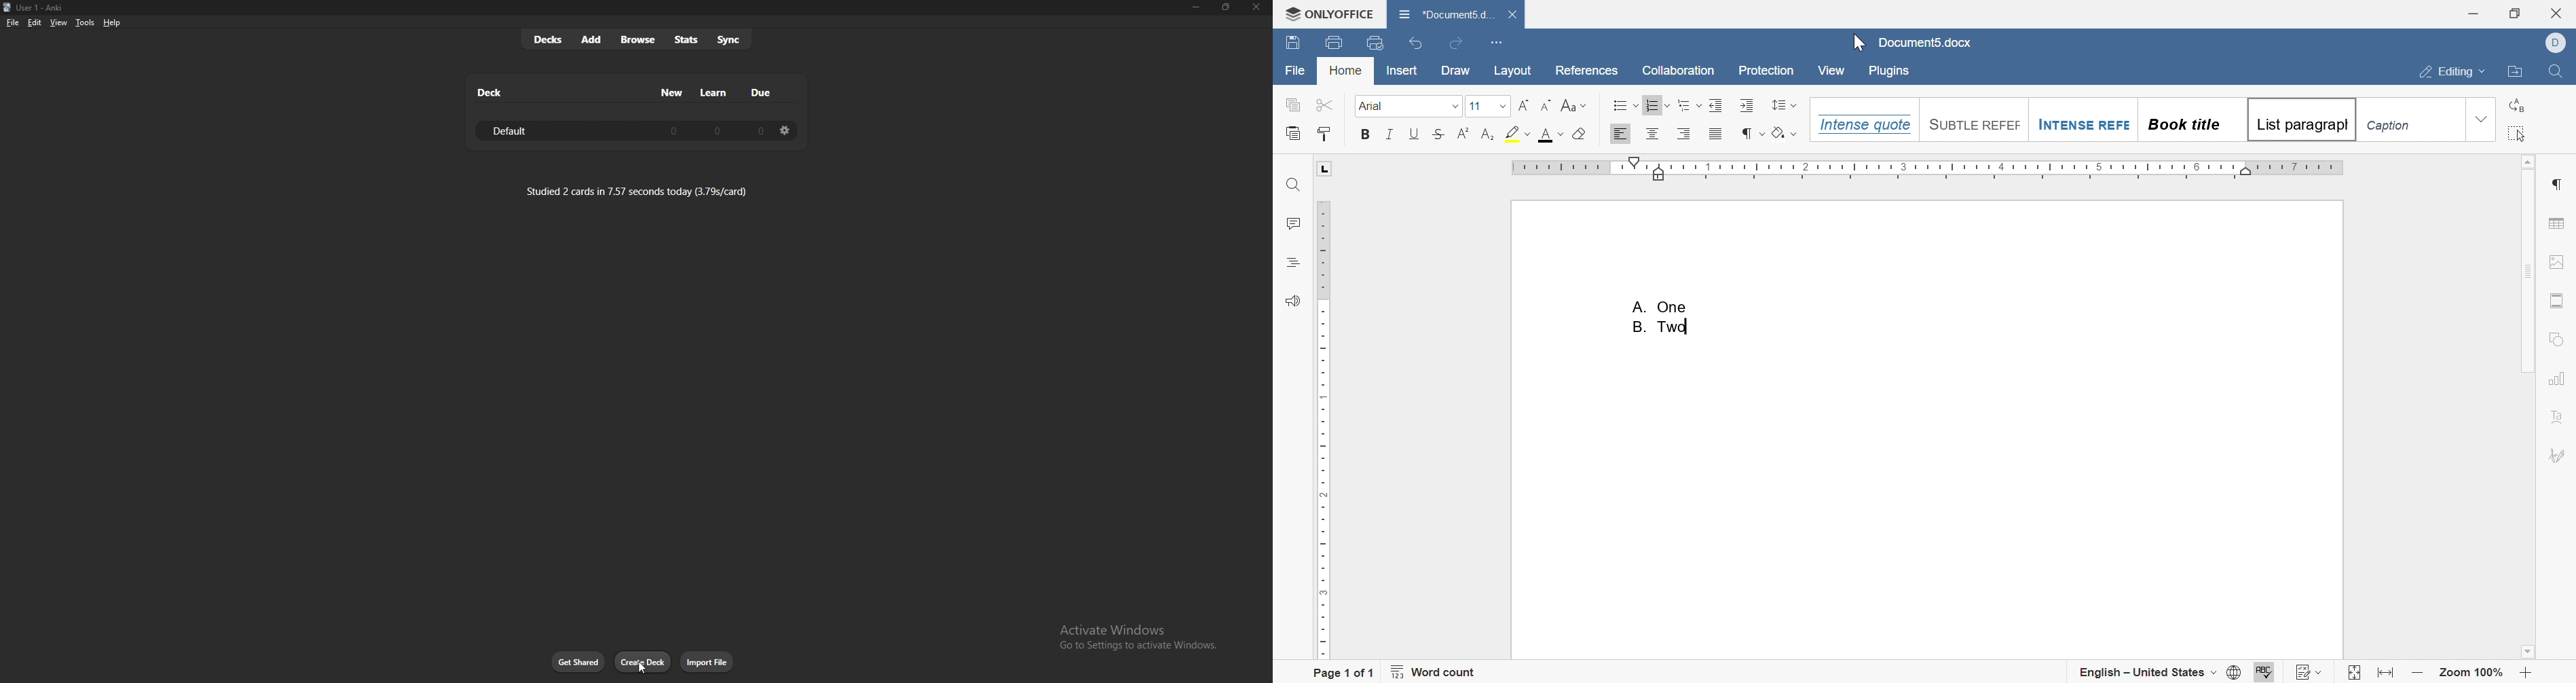 The height and width of the screenshot is (700, 2576). What do you see at coordinates (1403, 71) in the screenshot?
I see `insert` at bounding box center [1403, 71].